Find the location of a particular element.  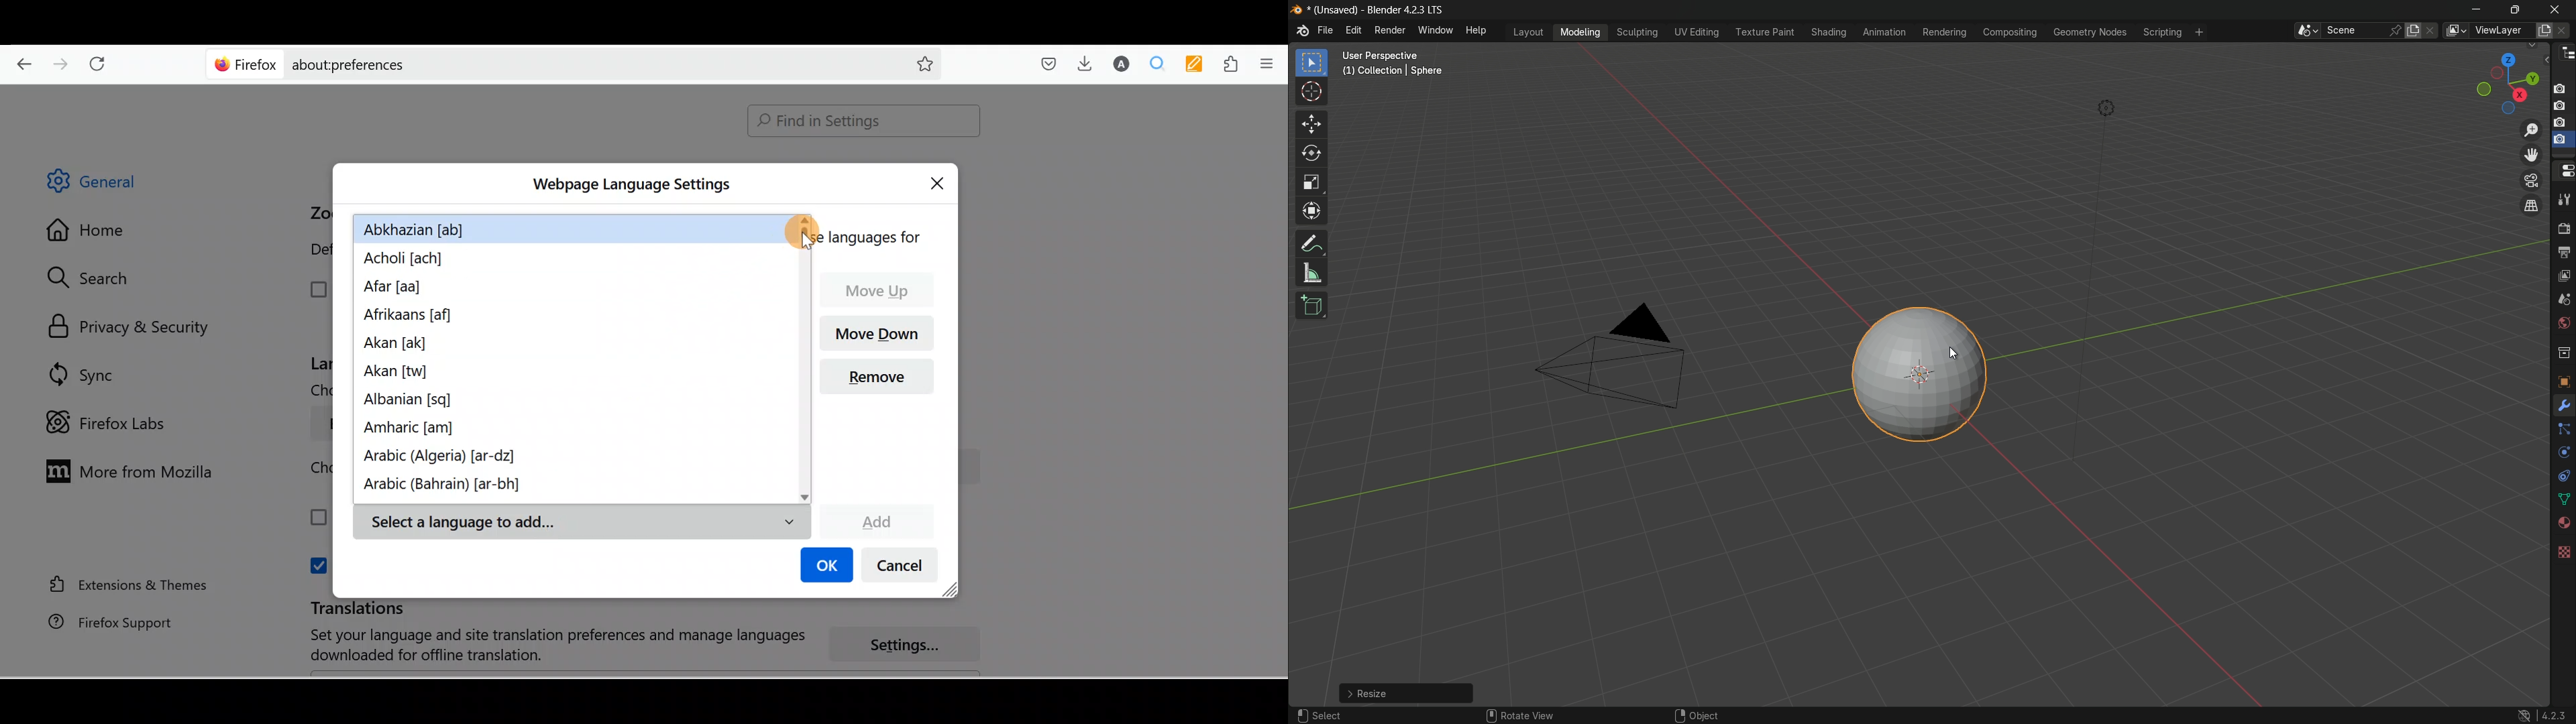

transform is located at coordinates (1312, 213).